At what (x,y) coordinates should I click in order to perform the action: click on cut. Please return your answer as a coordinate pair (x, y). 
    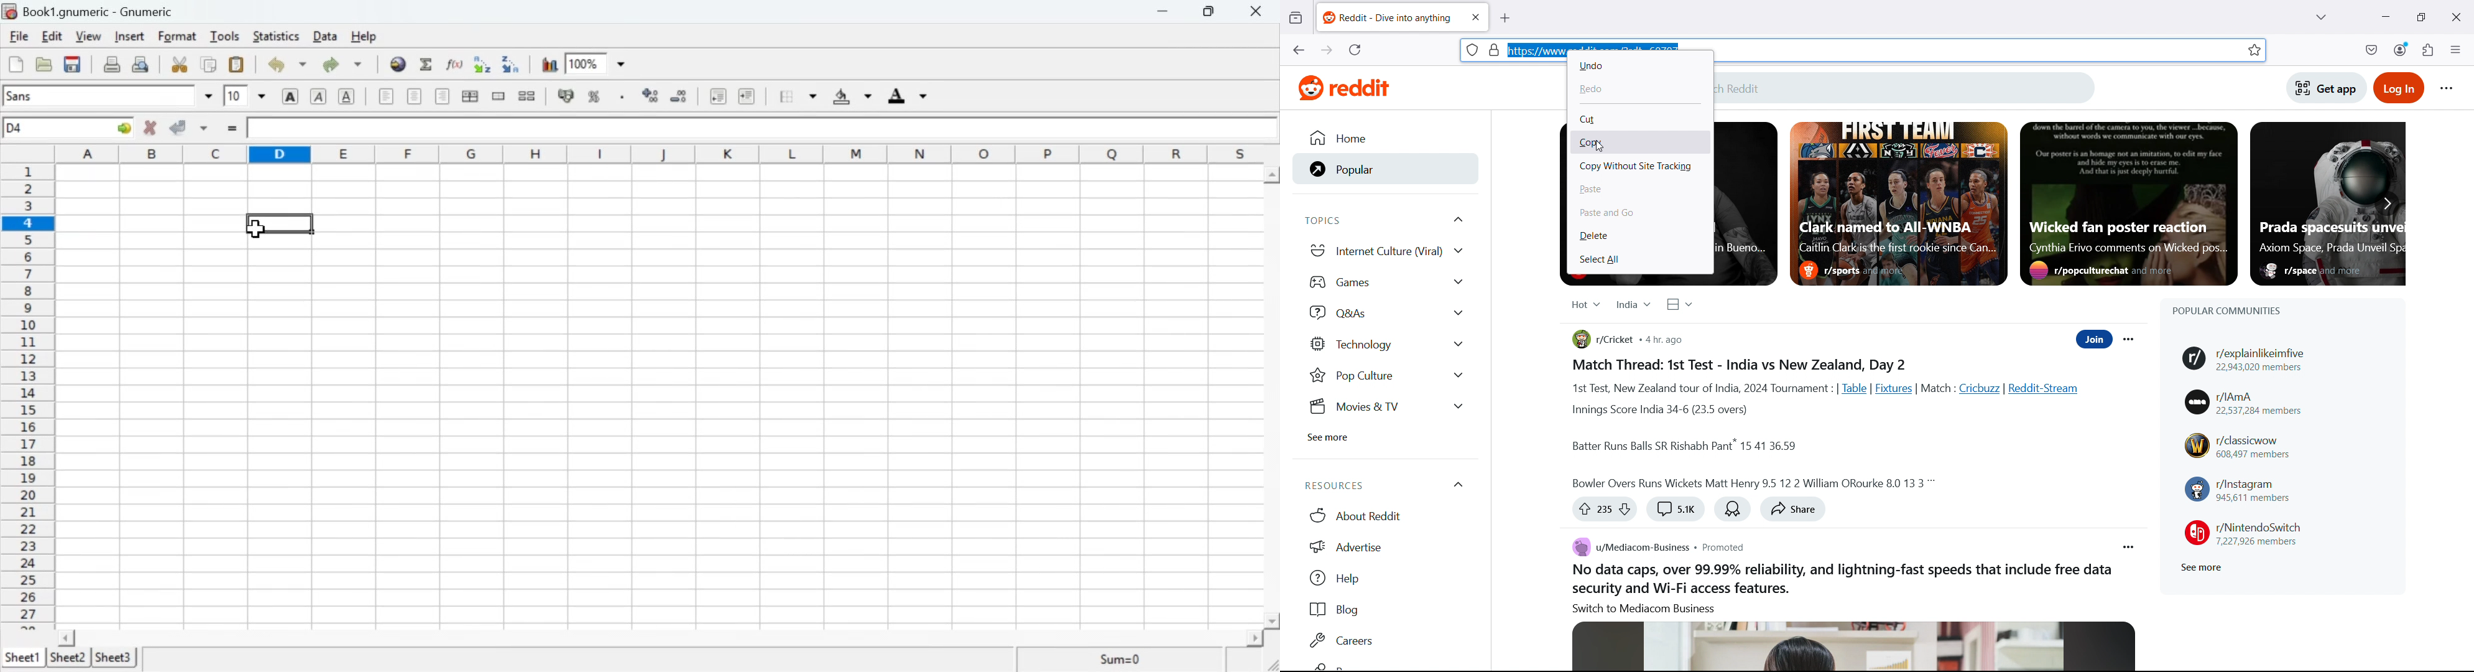
    Looking at the image, I should click on (1641, 118).